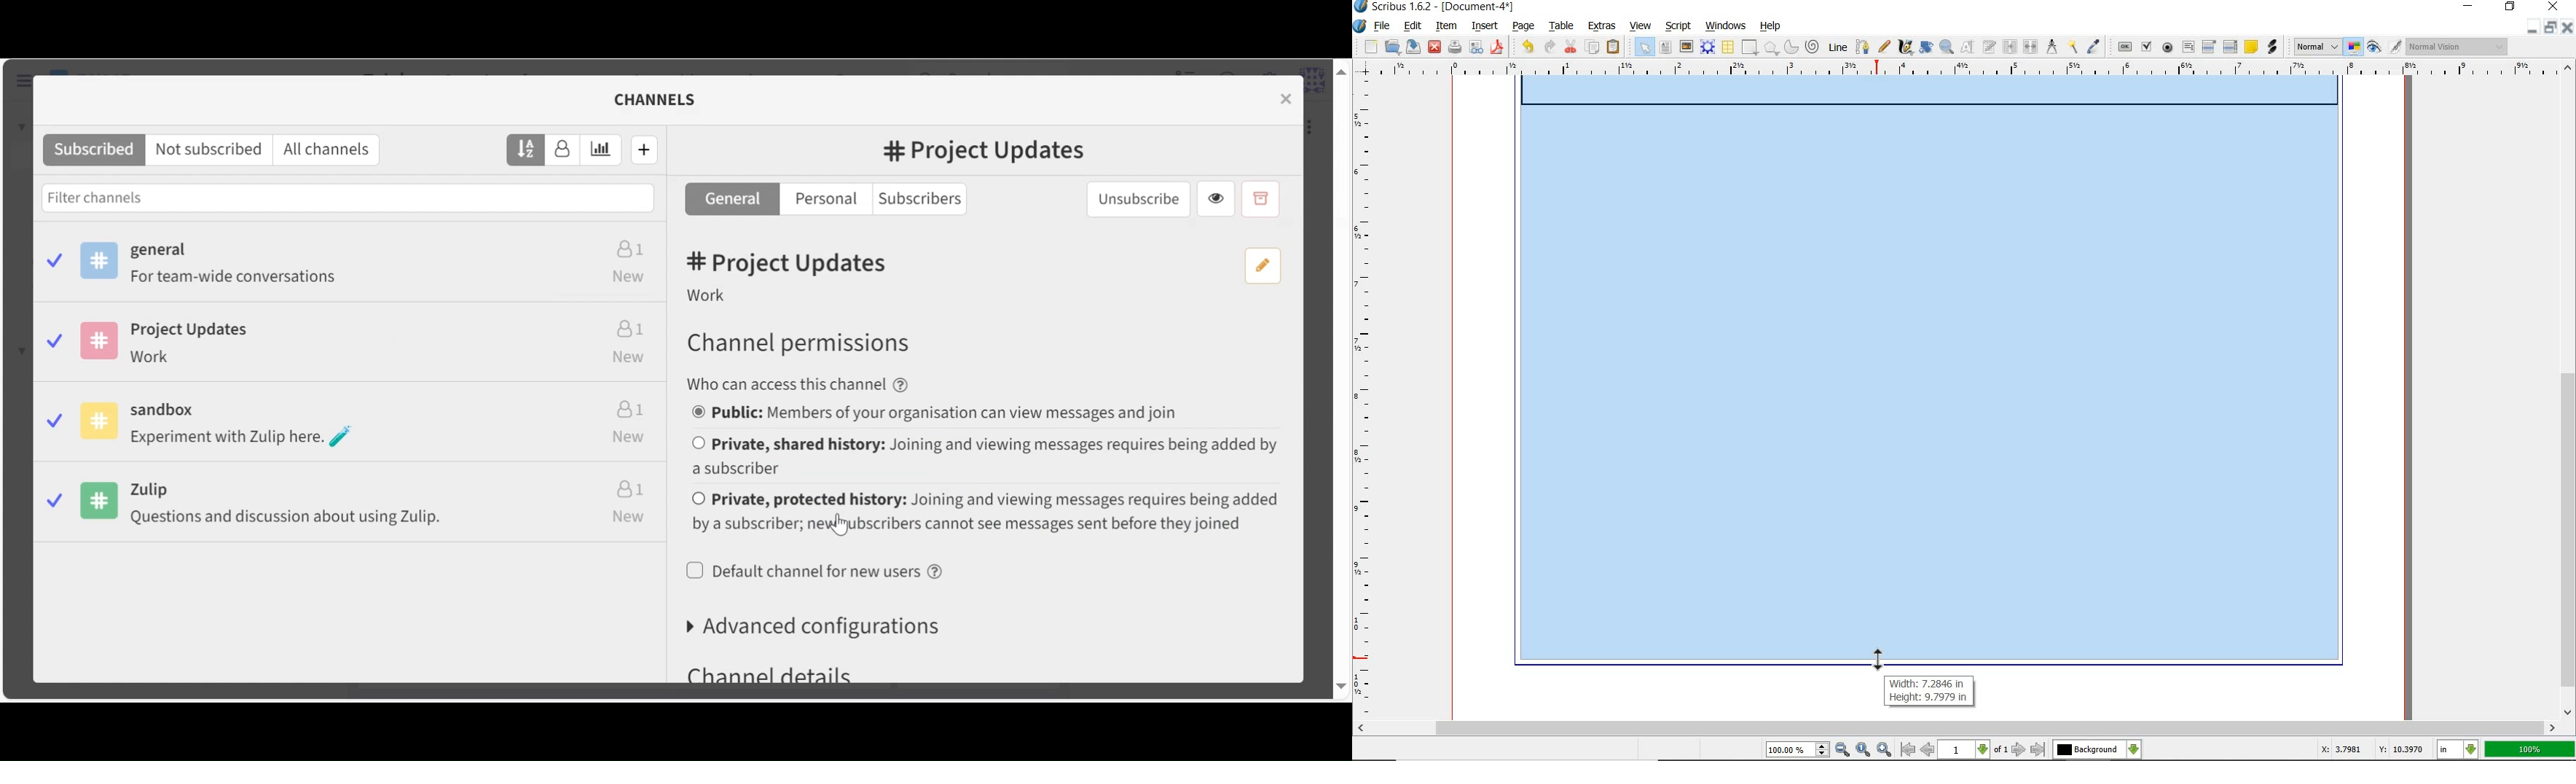 The width and height of the screenshot is (2576, 784). What do you see at coordinates (216, 149) in the screenshot?
I see `Not Subscribed` at bounding box center [216, 149].